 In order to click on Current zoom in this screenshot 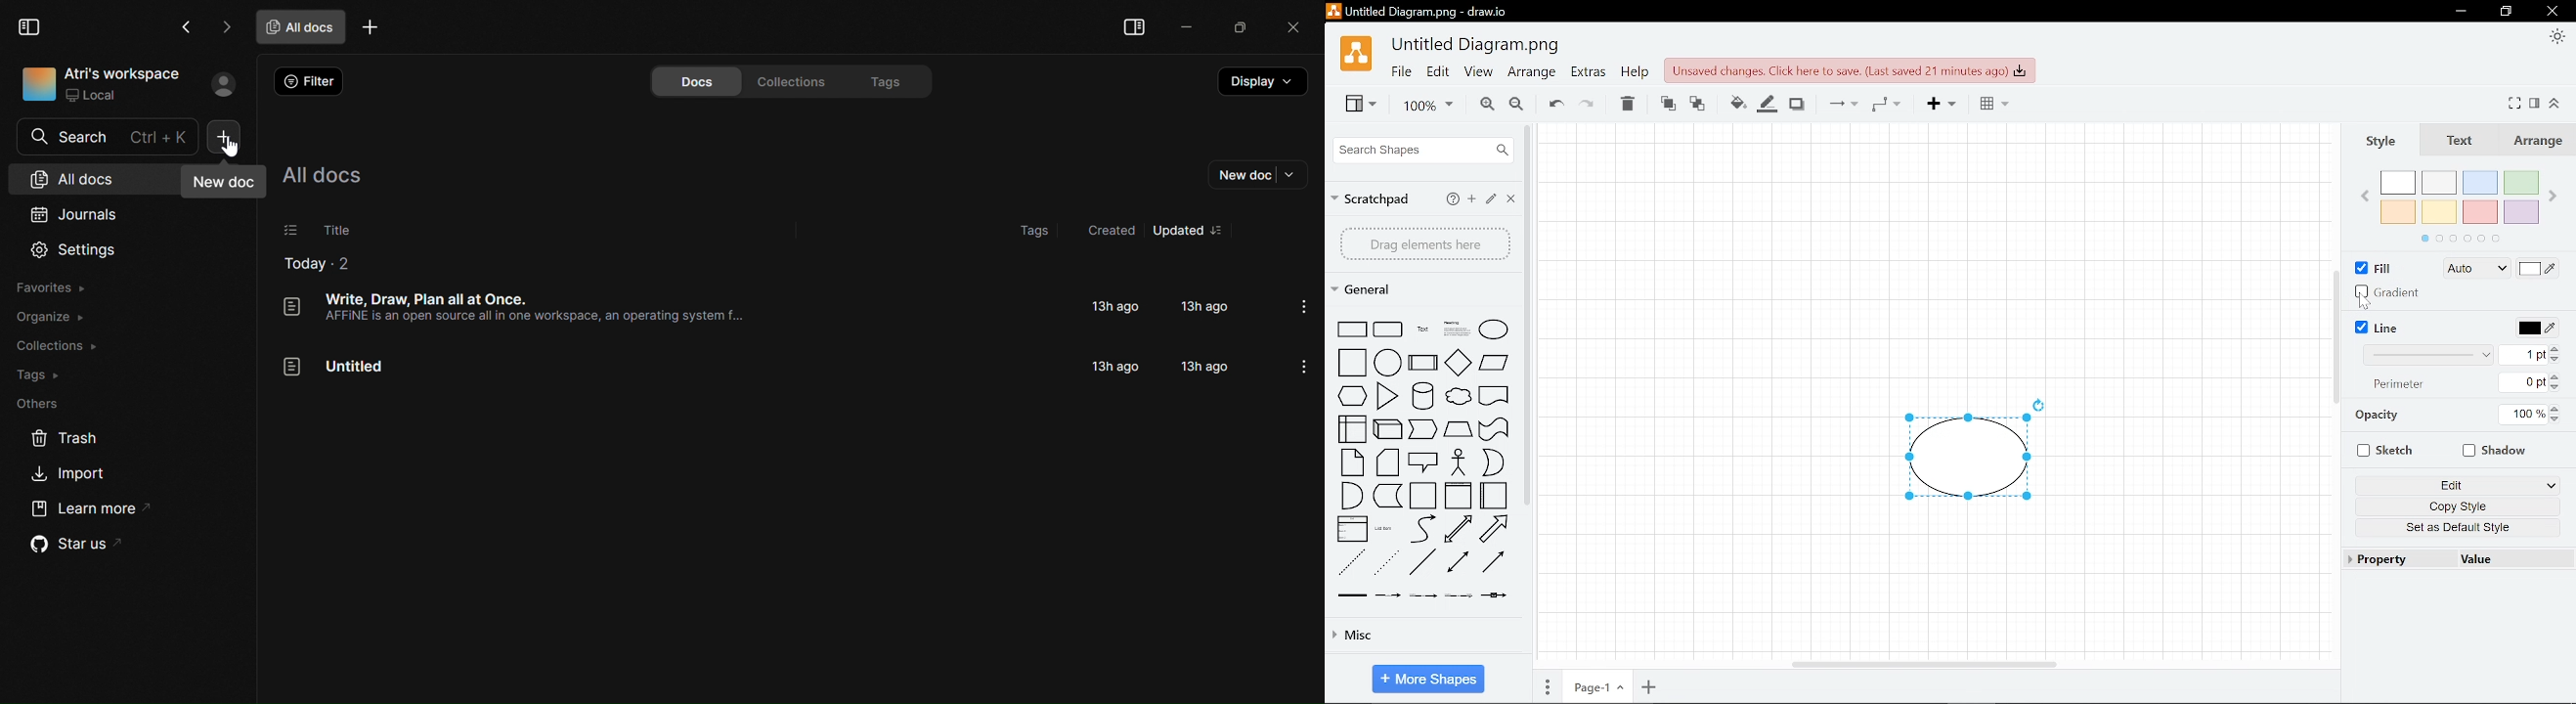, I will do `click(1423, 106)`.